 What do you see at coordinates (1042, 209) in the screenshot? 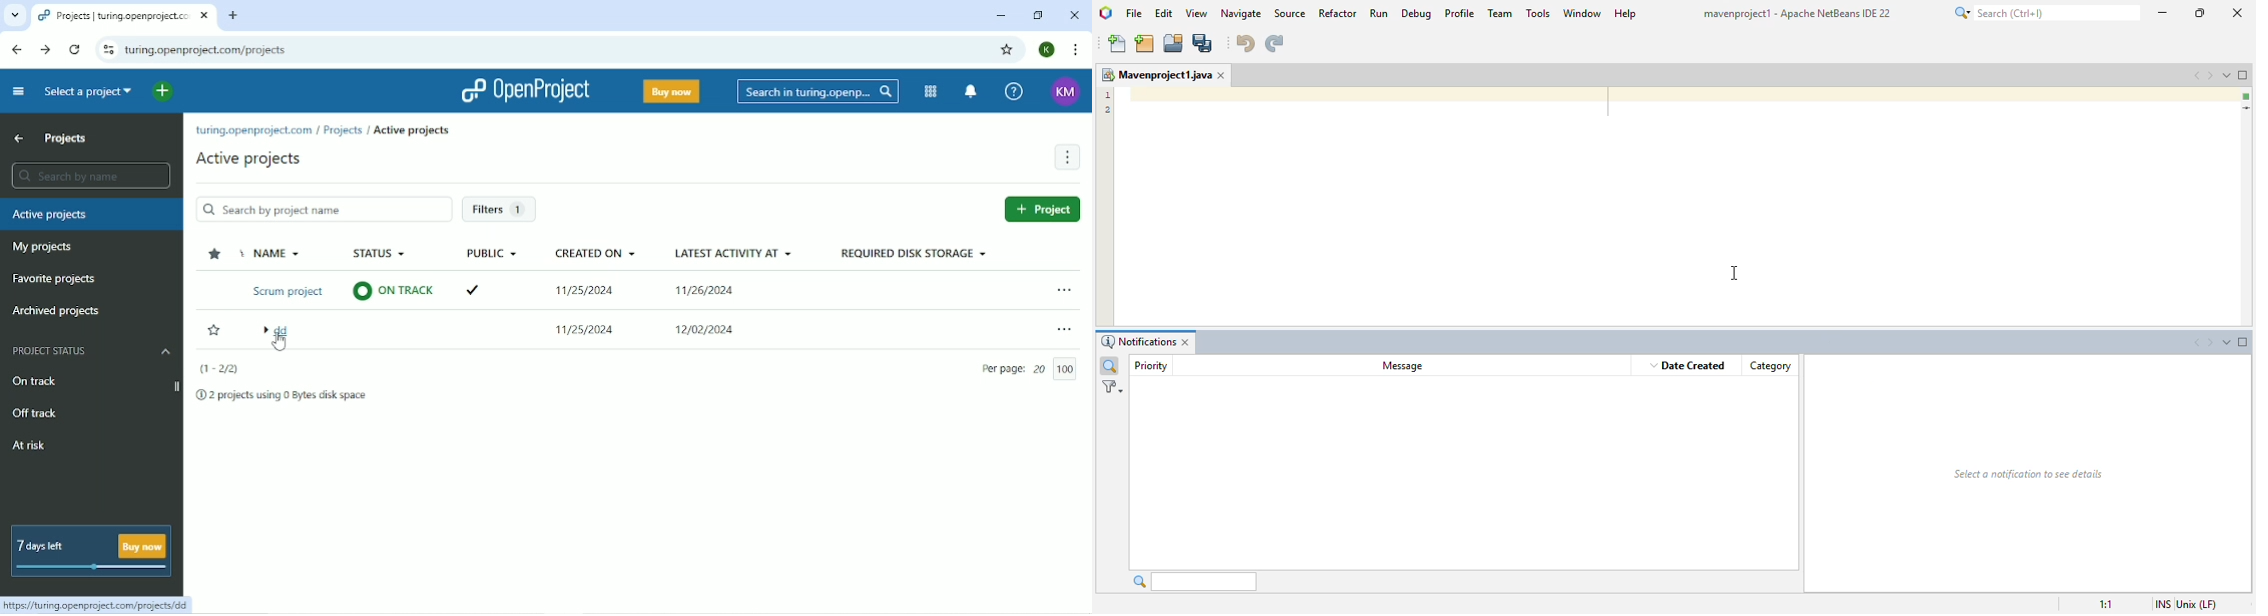
I see `Project` at bounding box center [1042, 209].